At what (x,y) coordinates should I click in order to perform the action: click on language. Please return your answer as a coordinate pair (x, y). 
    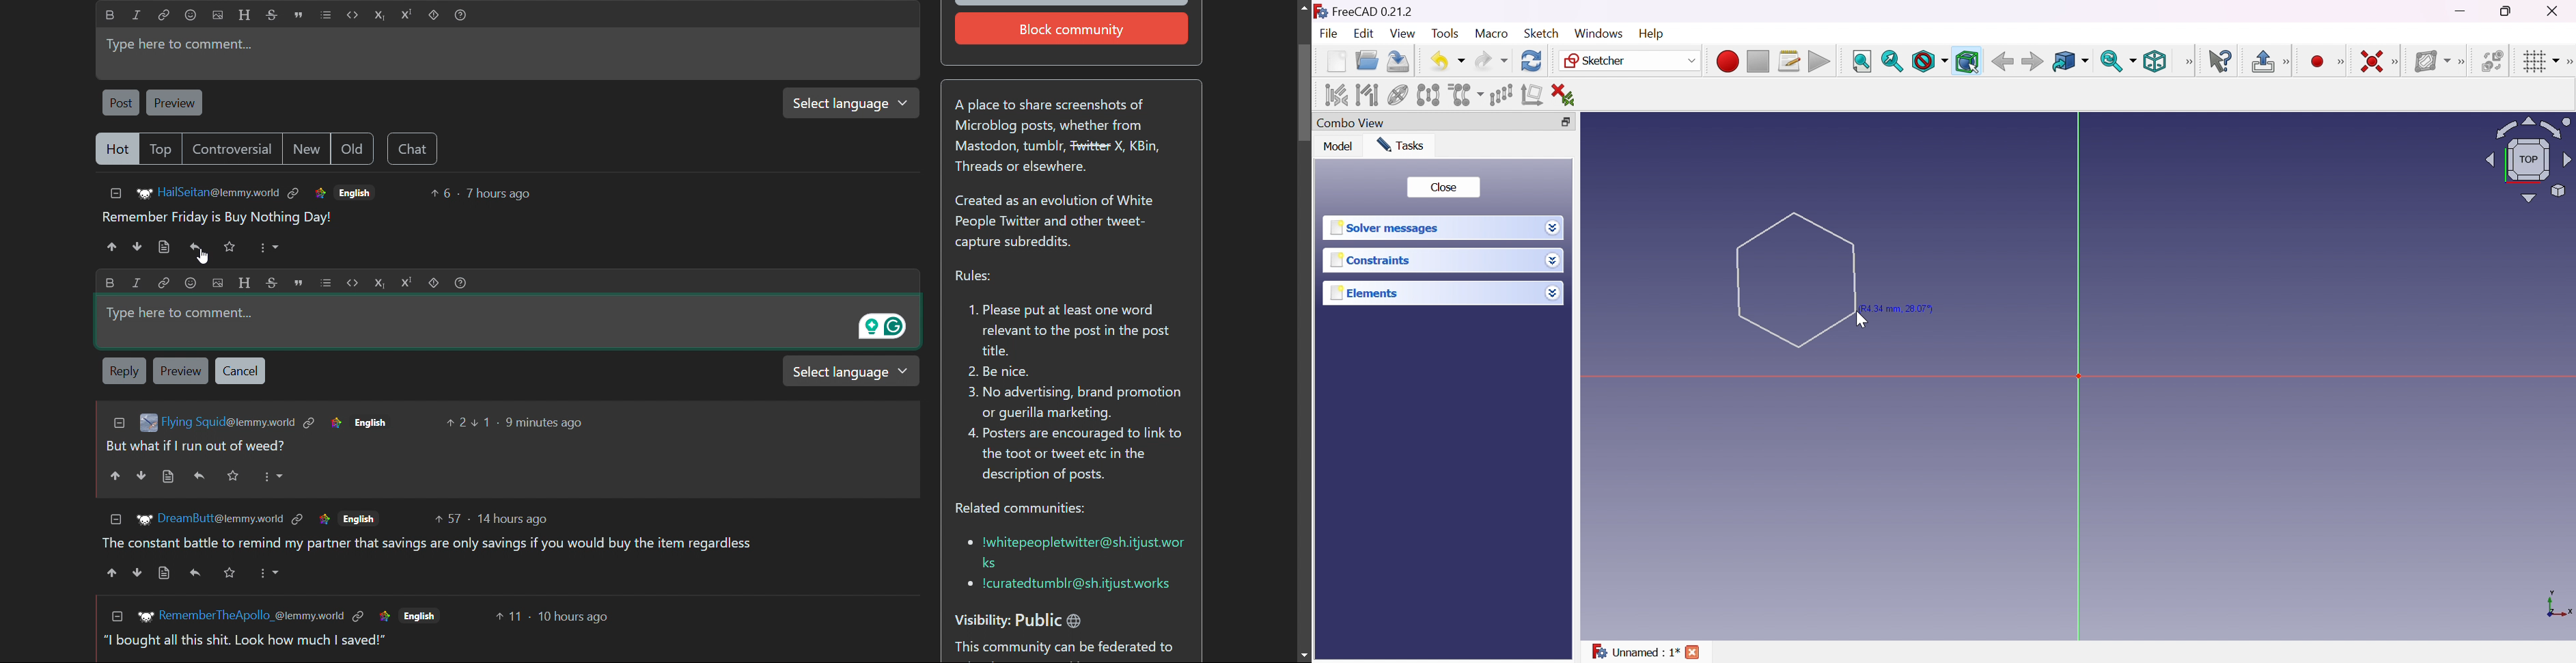
    Looking at the image, I should click on (361, 519).